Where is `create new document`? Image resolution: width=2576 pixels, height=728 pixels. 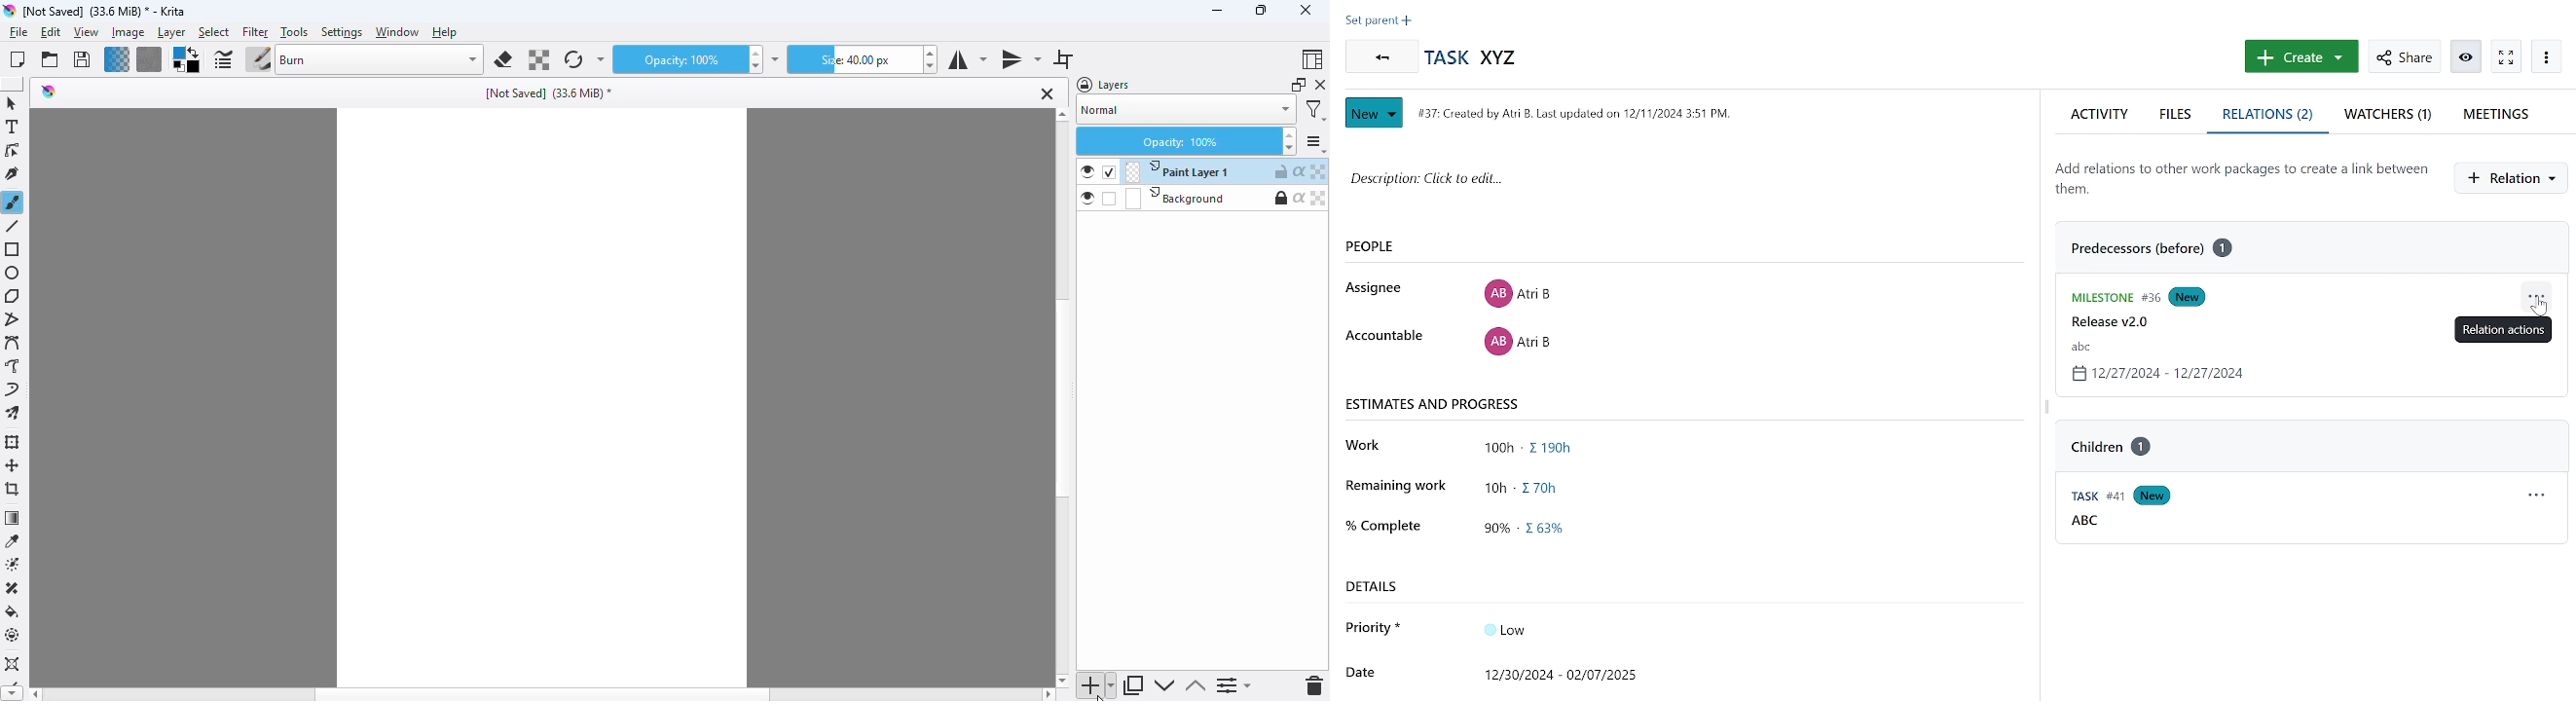 create new document is located at coordinates (17, 59).